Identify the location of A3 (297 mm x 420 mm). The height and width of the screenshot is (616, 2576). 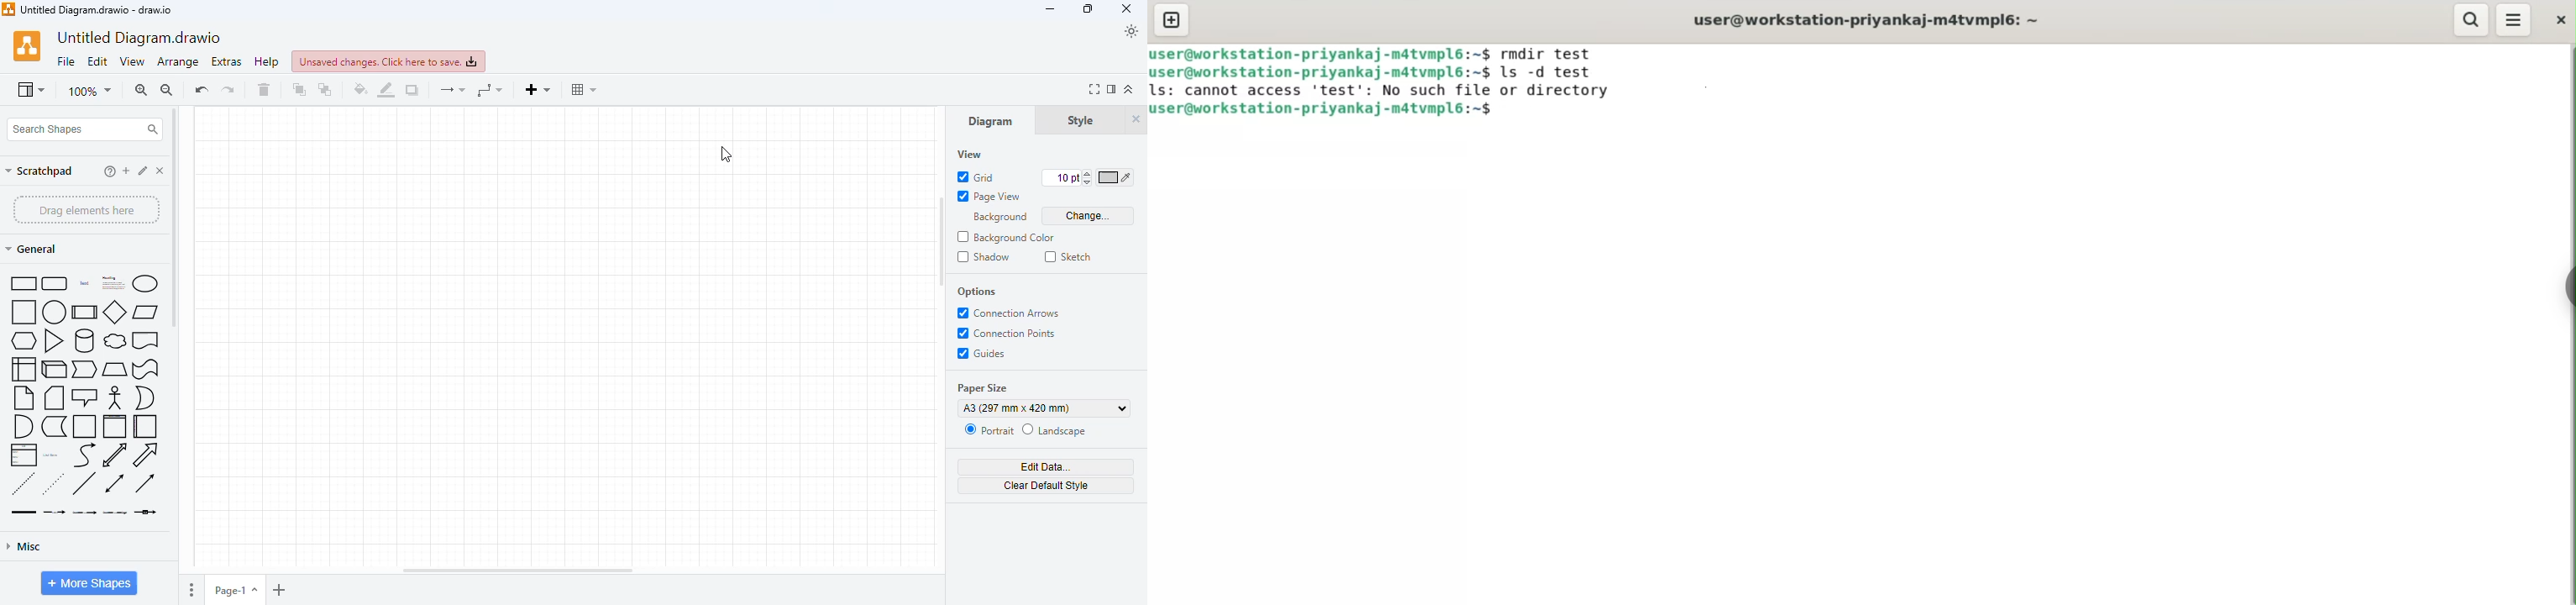
(1046, 409).